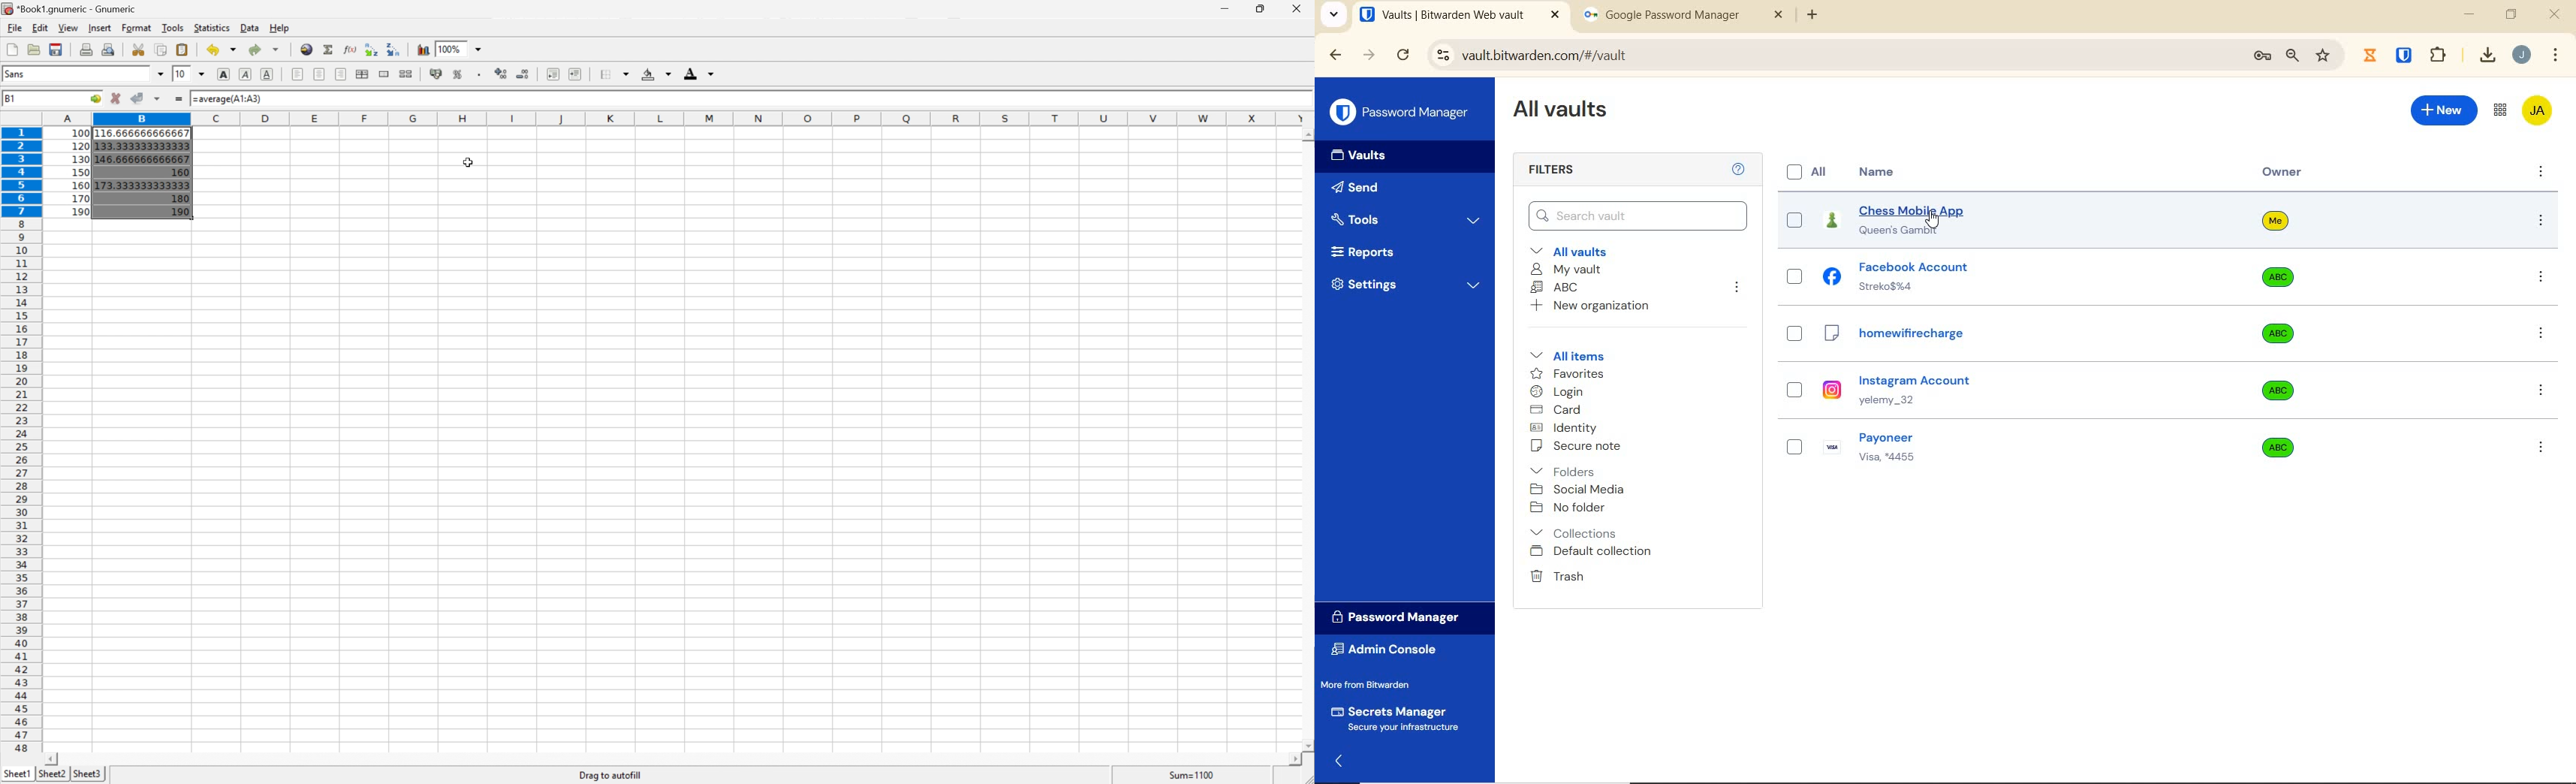 The image size is (2576, 784). Describe the element at coordinates (1367, 157) in the screenshot. I see `Vaults` at that location.